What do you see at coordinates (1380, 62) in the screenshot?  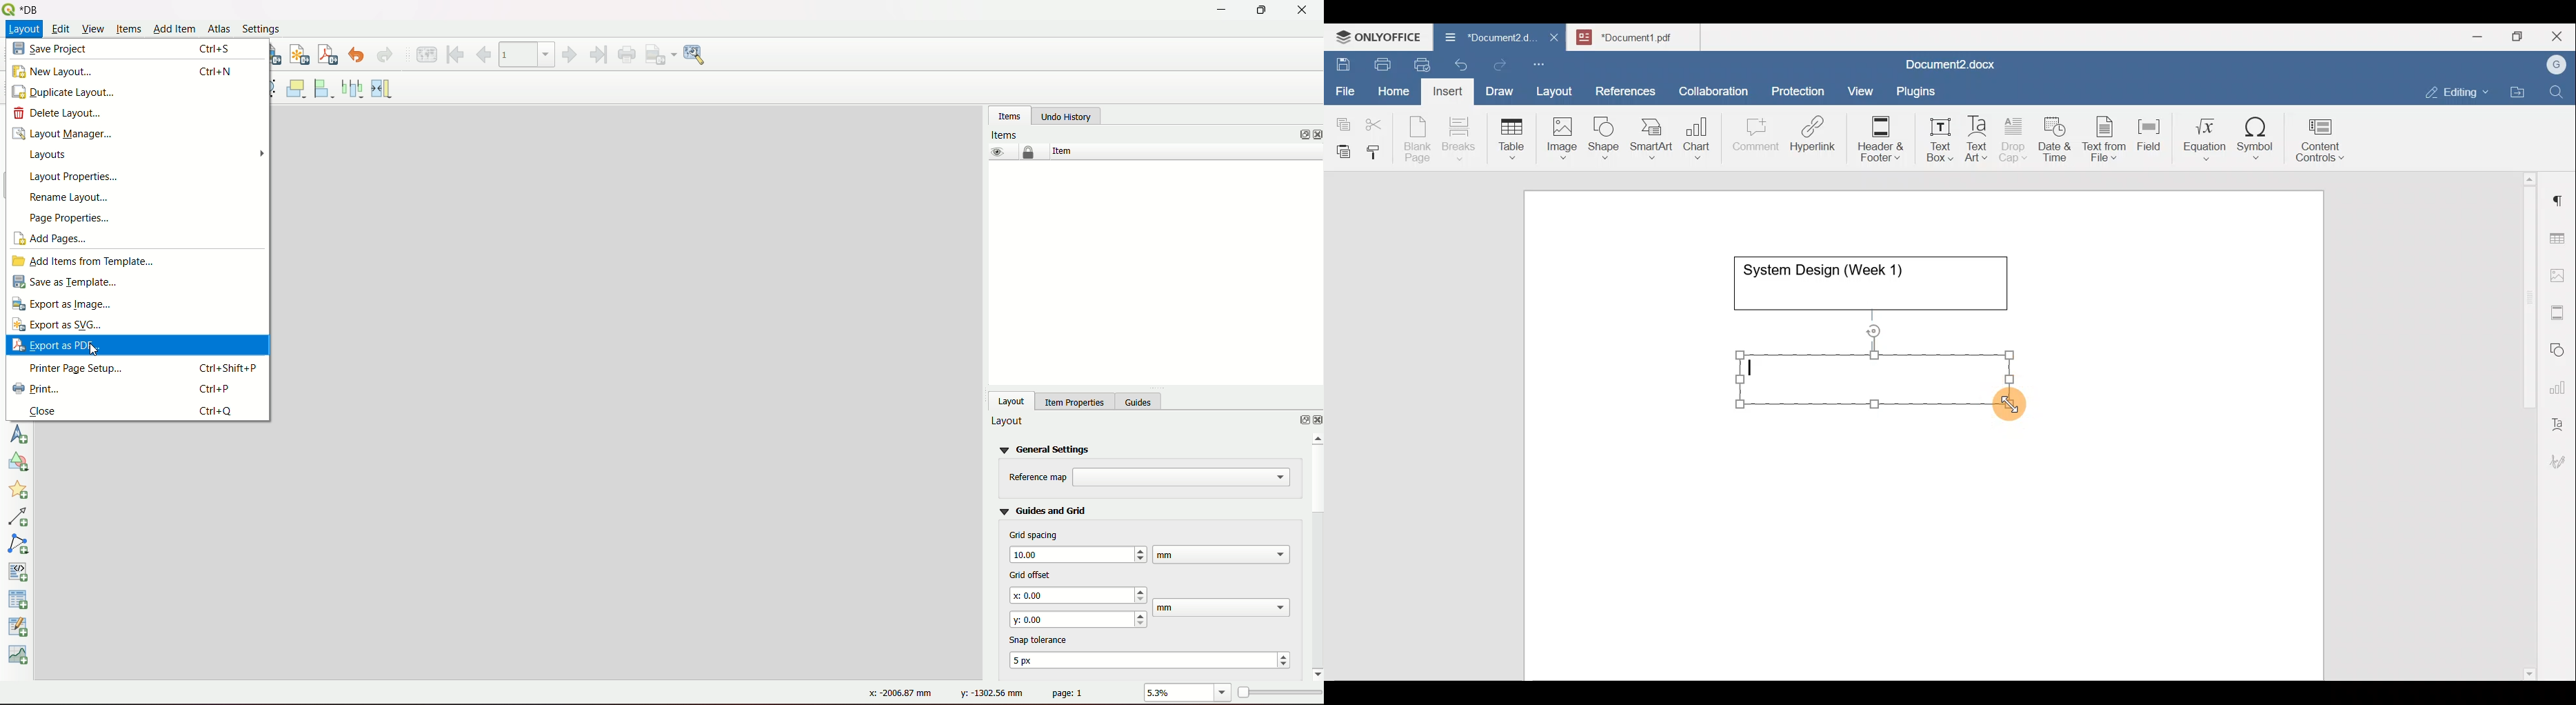 I see `Print file` at bounding box center [1380, 62].